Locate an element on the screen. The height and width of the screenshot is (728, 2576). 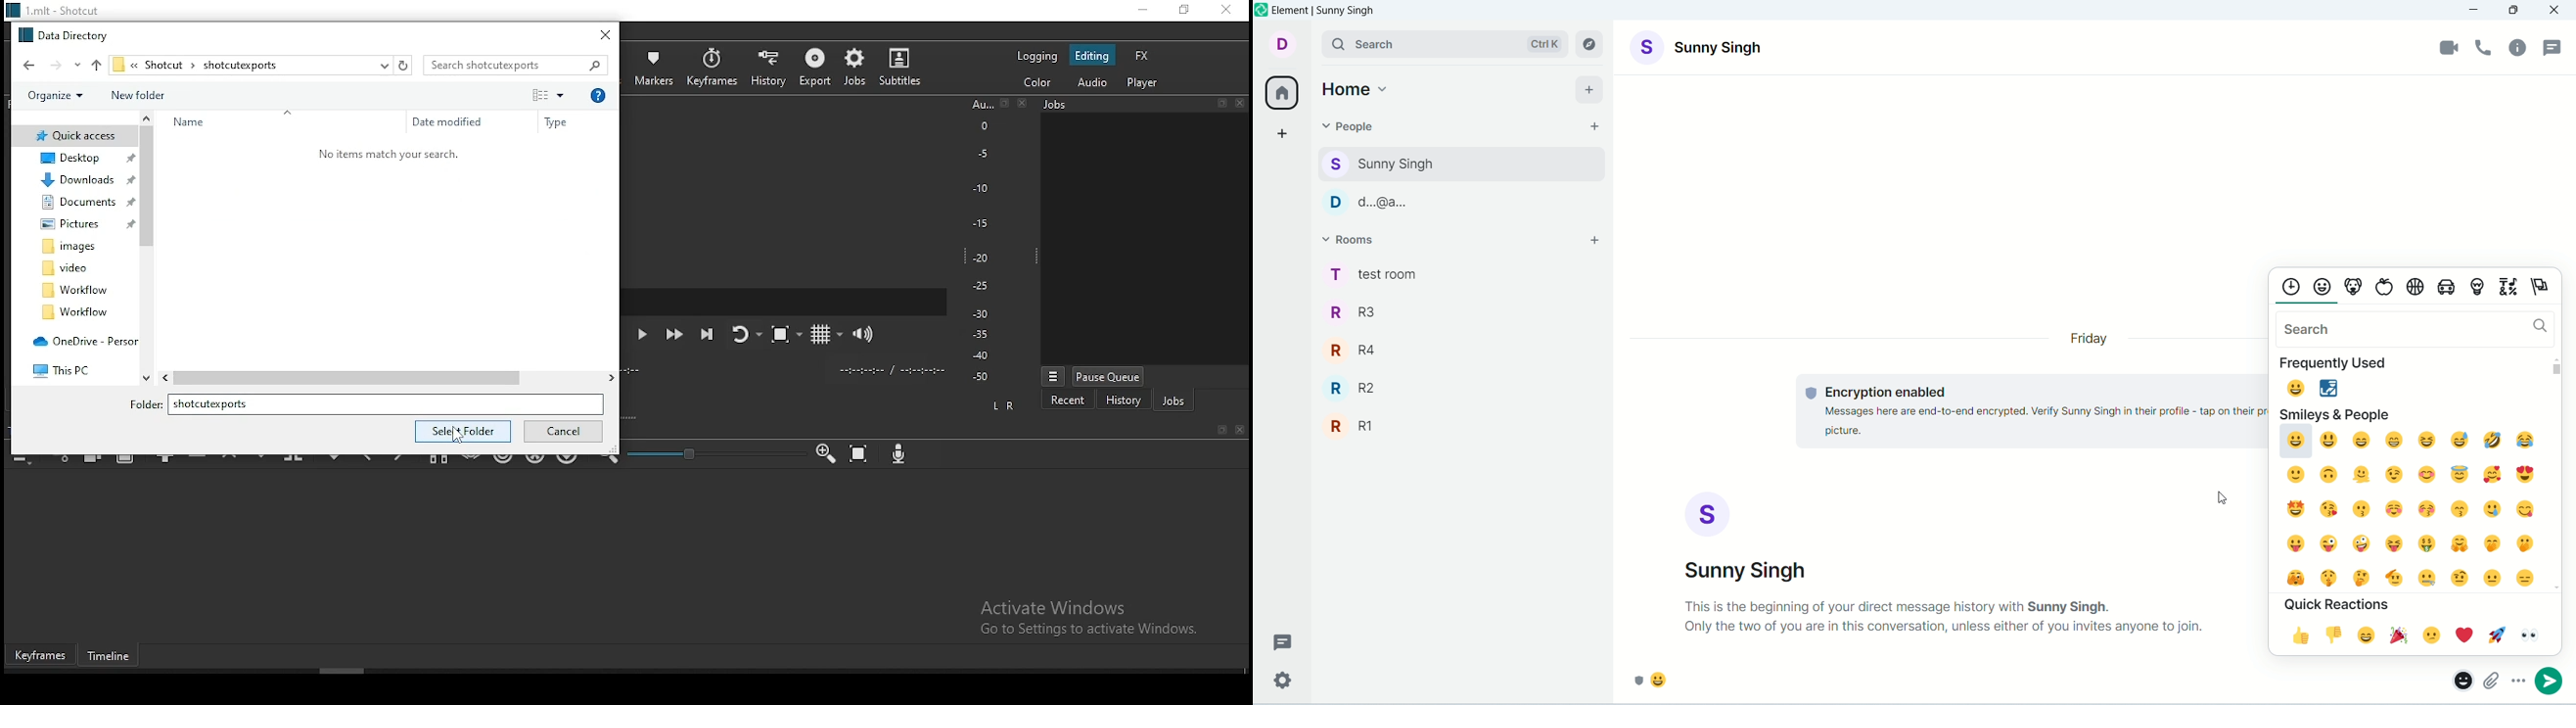
markers is located at coordinates (657, 68).